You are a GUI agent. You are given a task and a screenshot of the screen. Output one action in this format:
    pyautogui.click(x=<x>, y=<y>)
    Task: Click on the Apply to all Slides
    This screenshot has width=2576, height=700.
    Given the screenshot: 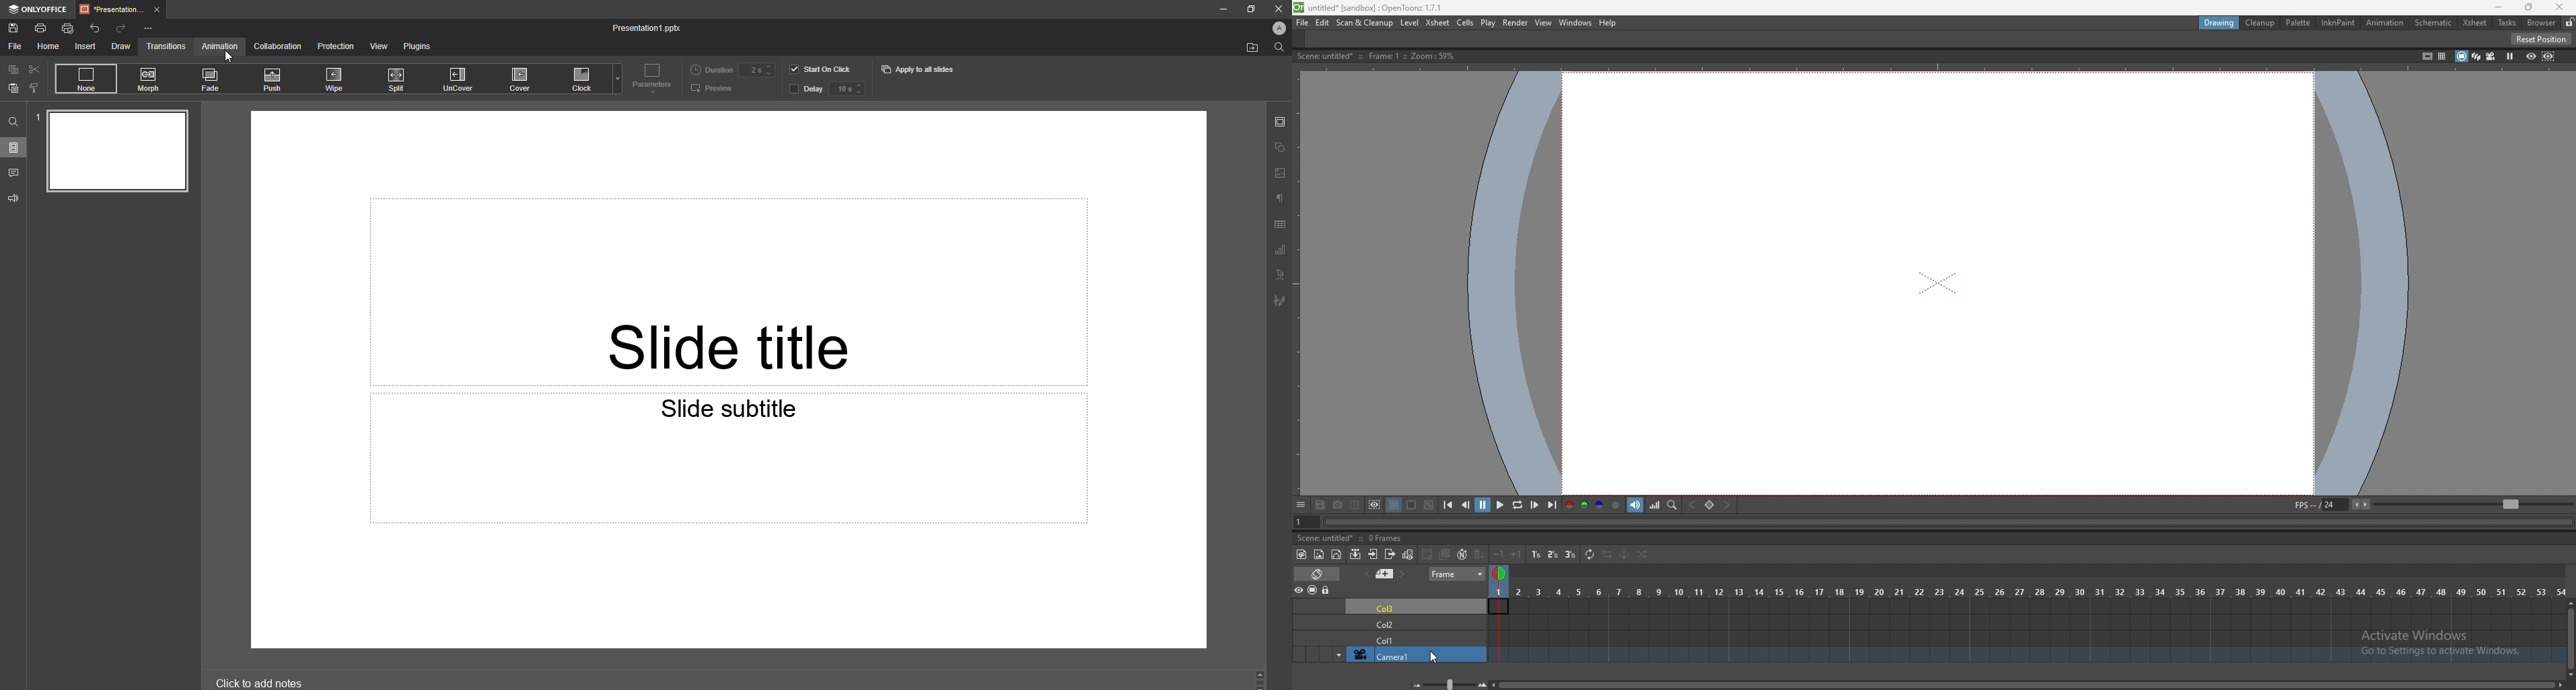 What is the action you would take?
    pyautogui.click(x=921, y=71)
    